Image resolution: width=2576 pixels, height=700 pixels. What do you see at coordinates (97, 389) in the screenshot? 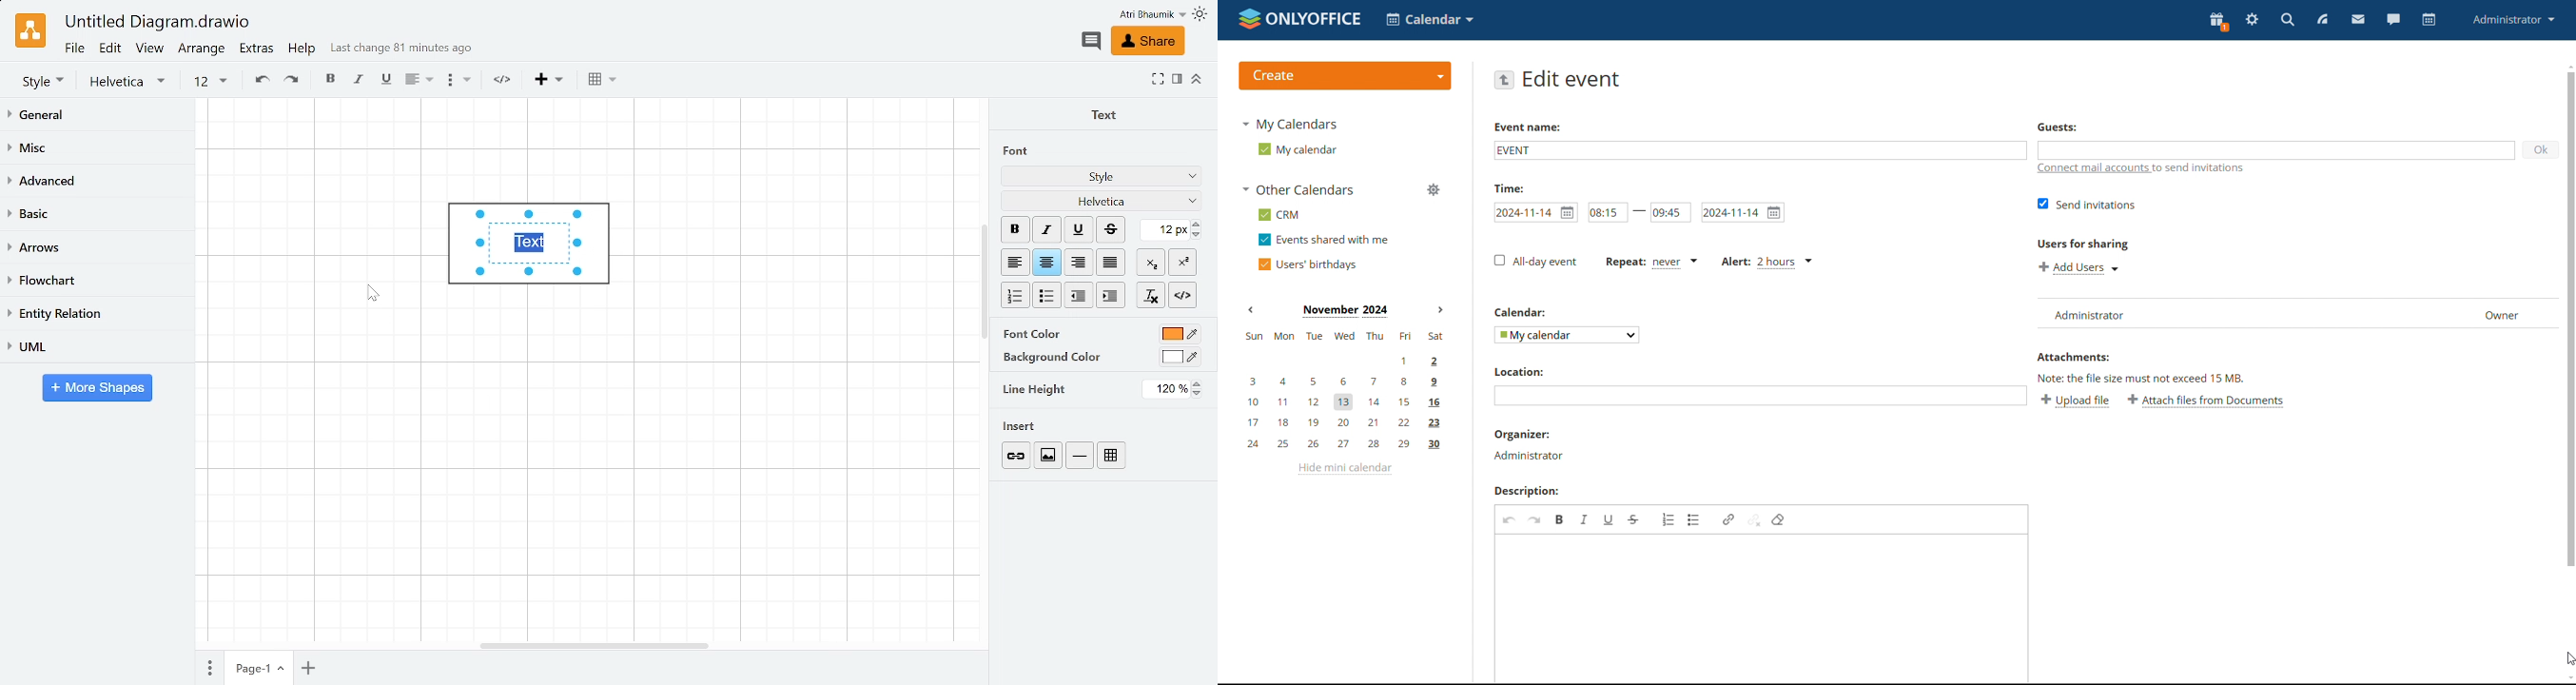
I see `More shapes` at bounding box center [97, 389].